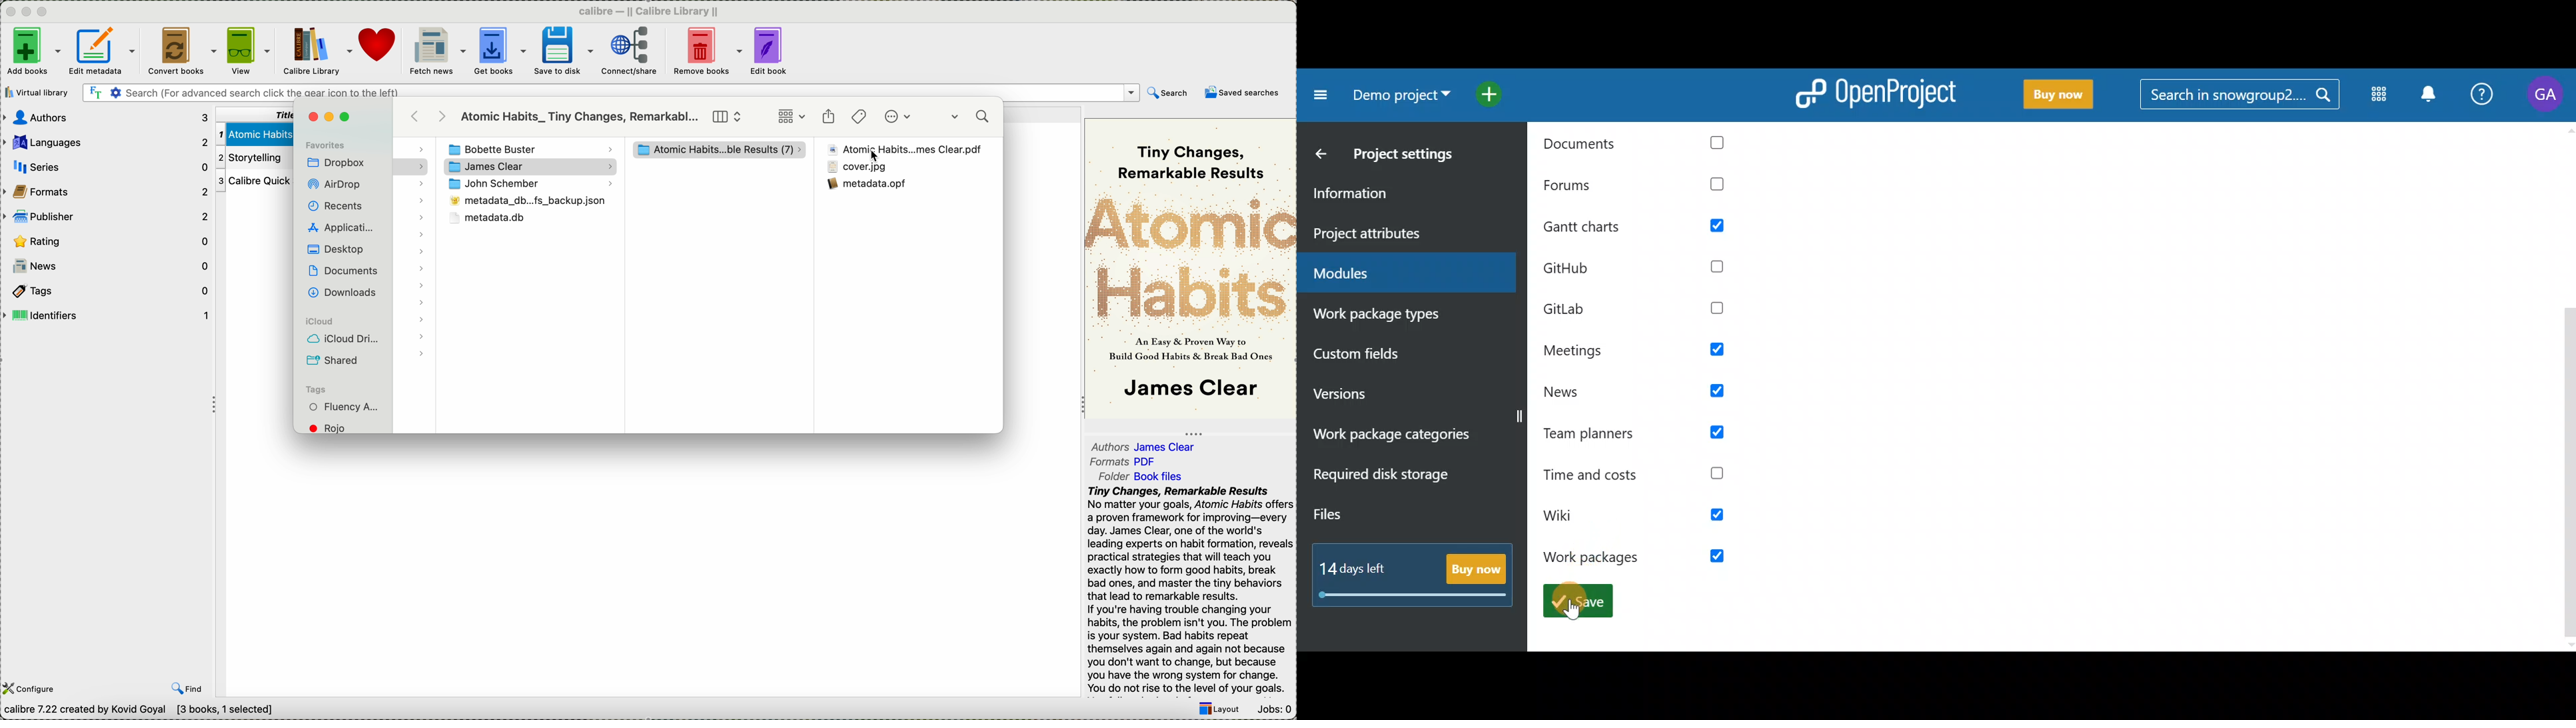  Describe the element at coordinates (339, 226) in the screenshot. I see `Applications` at that location.